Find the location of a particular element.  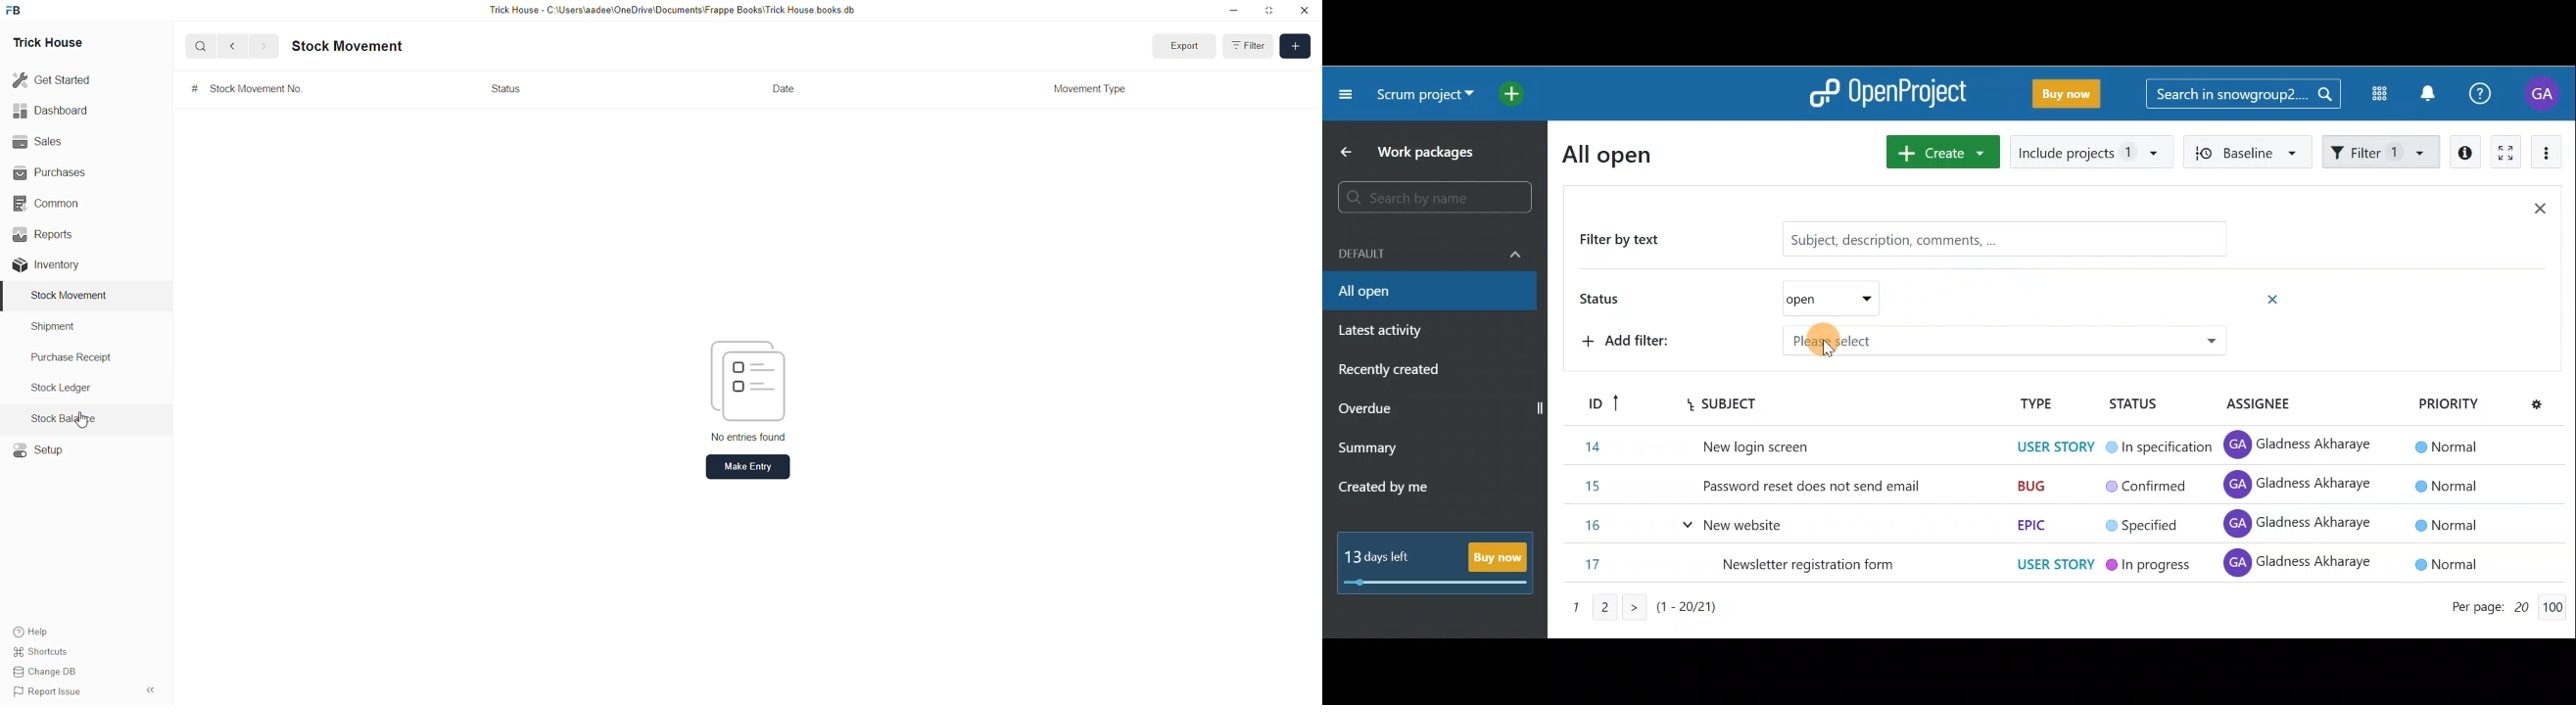

Setup is located at coordinates (45, 454).